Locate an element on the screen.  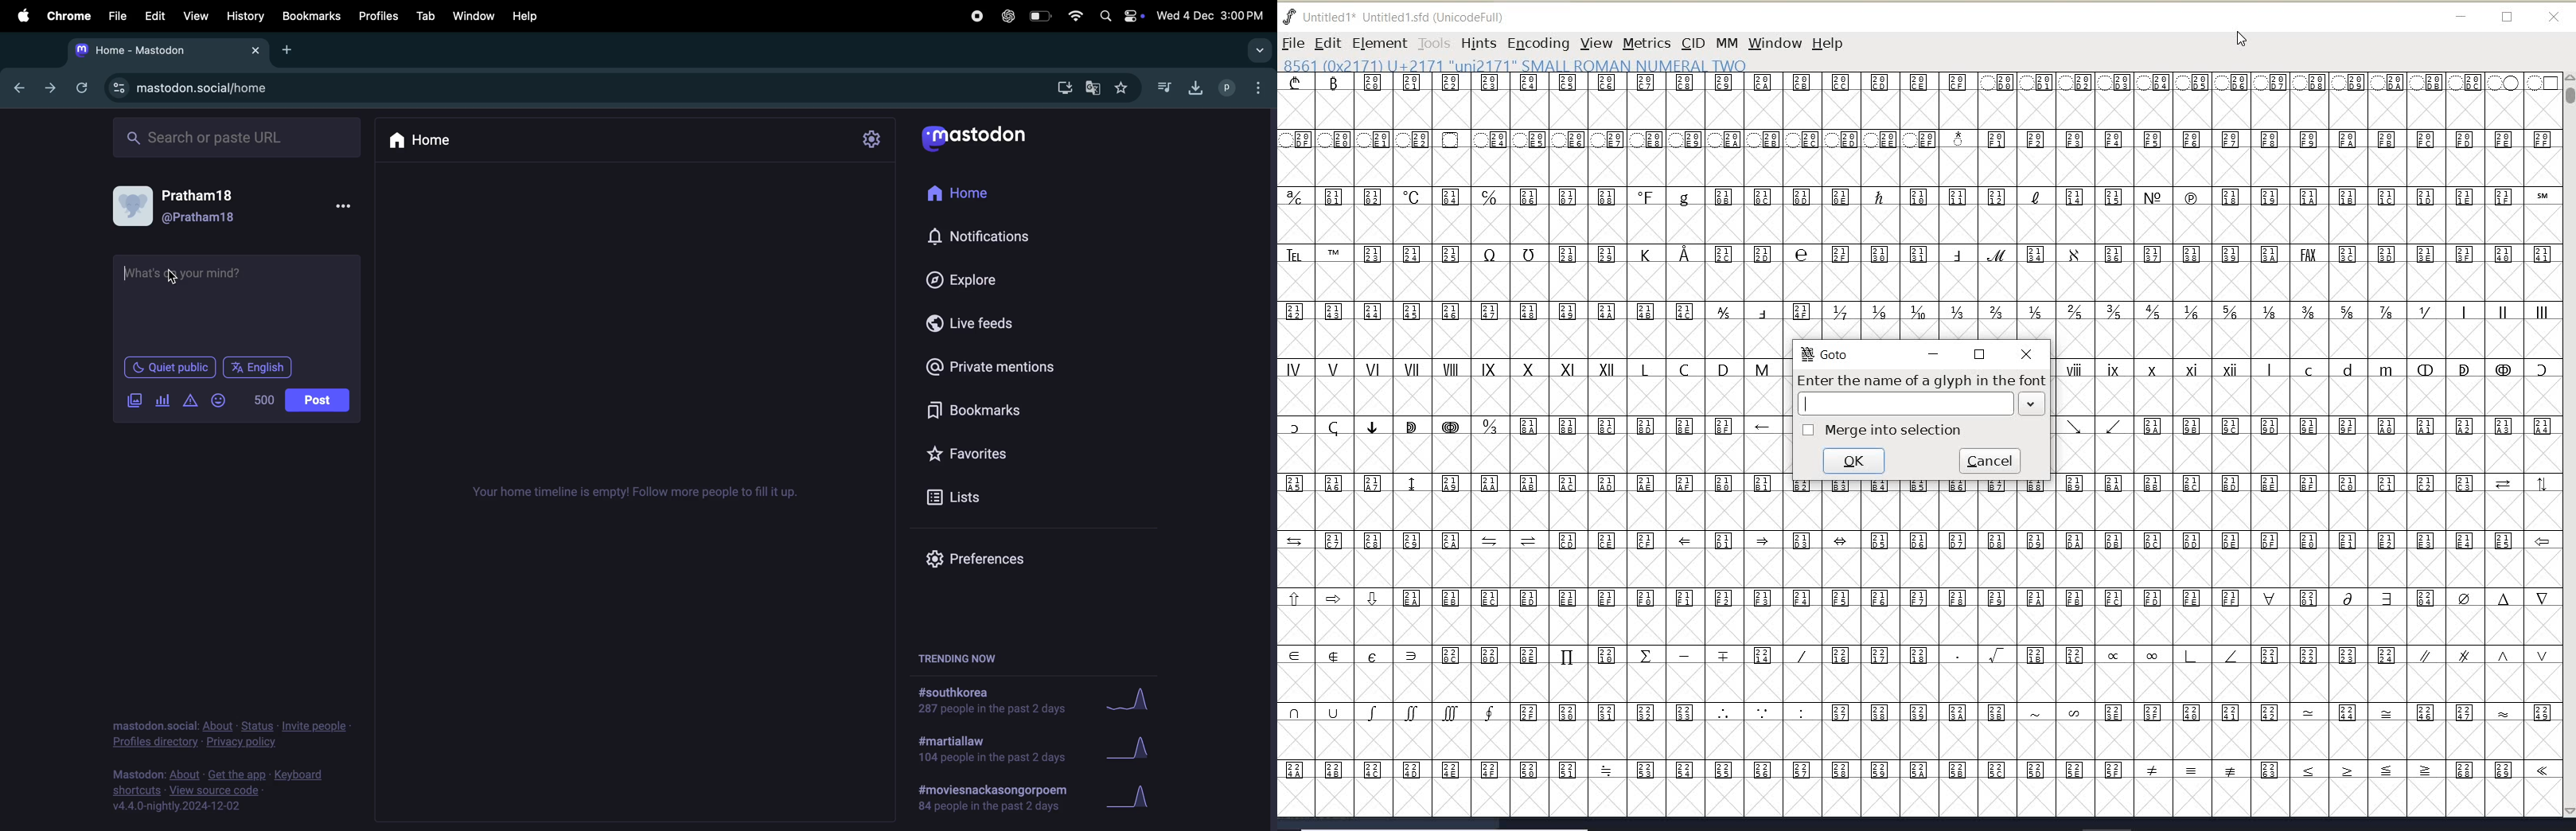
private mentions is located at coordinates (1010, 364).